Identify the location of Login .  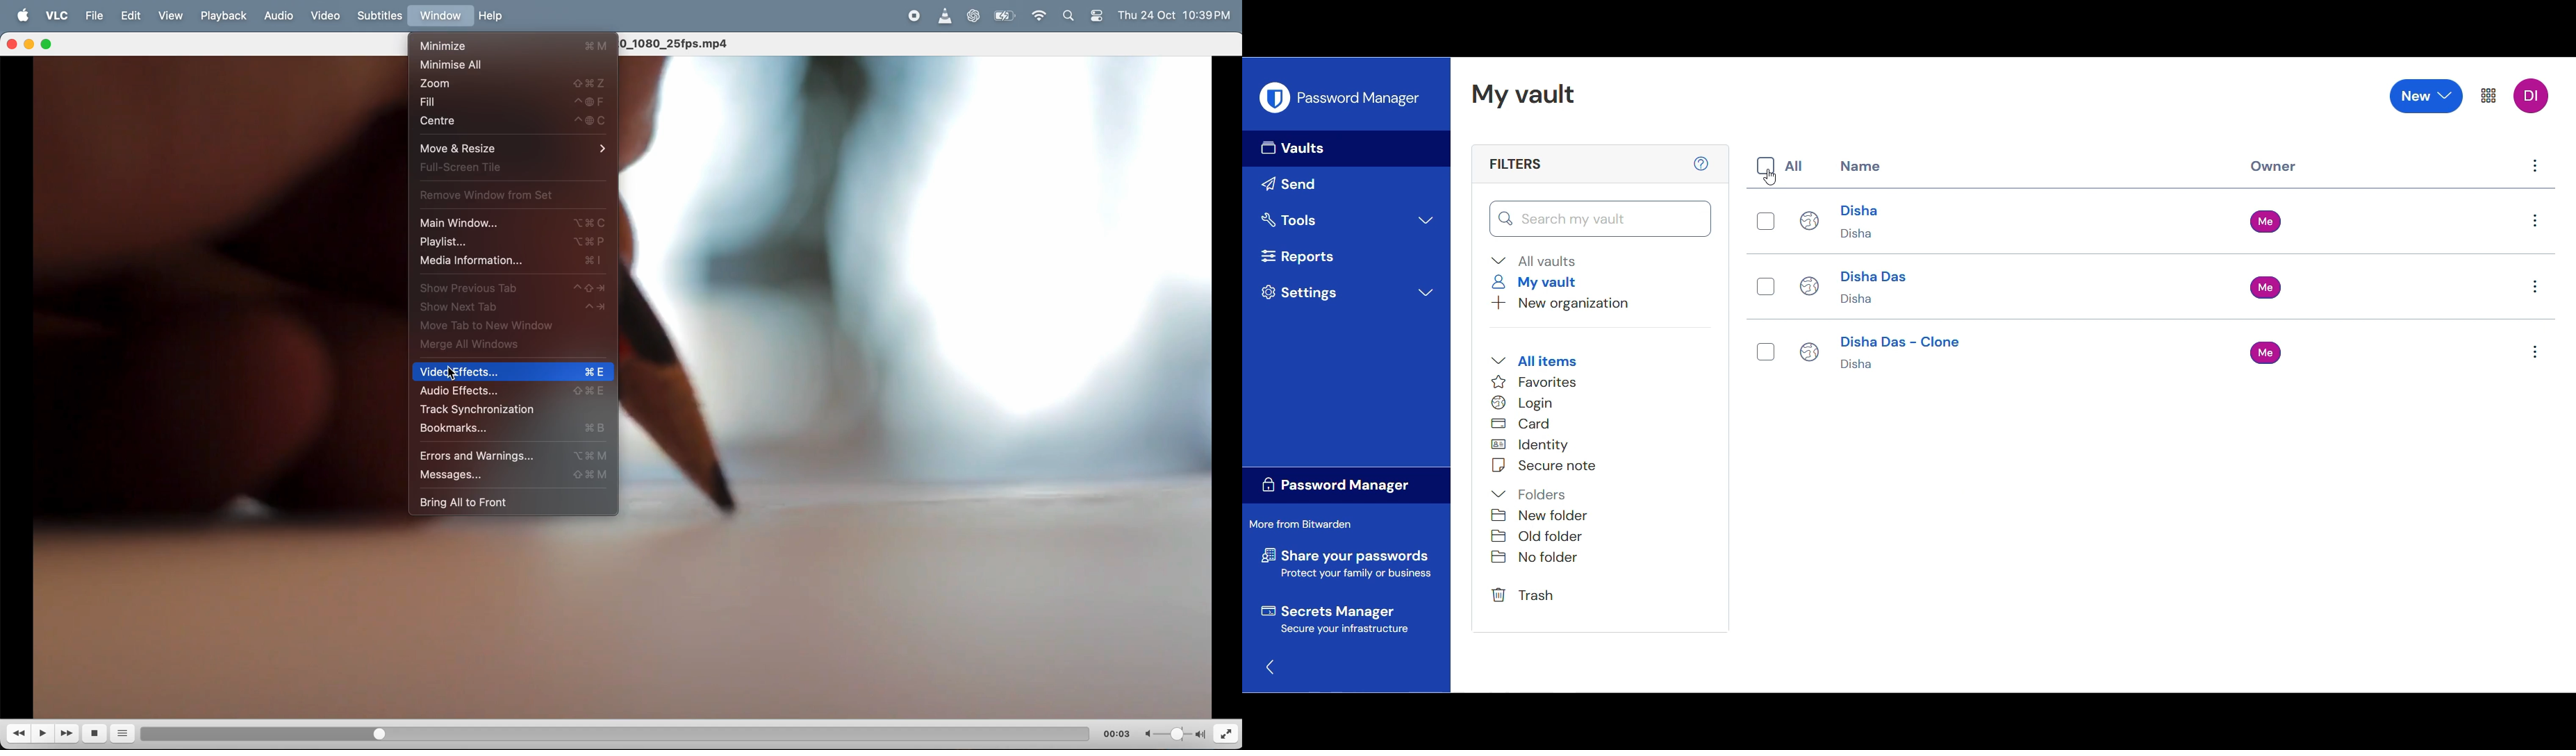
(1533, 403).